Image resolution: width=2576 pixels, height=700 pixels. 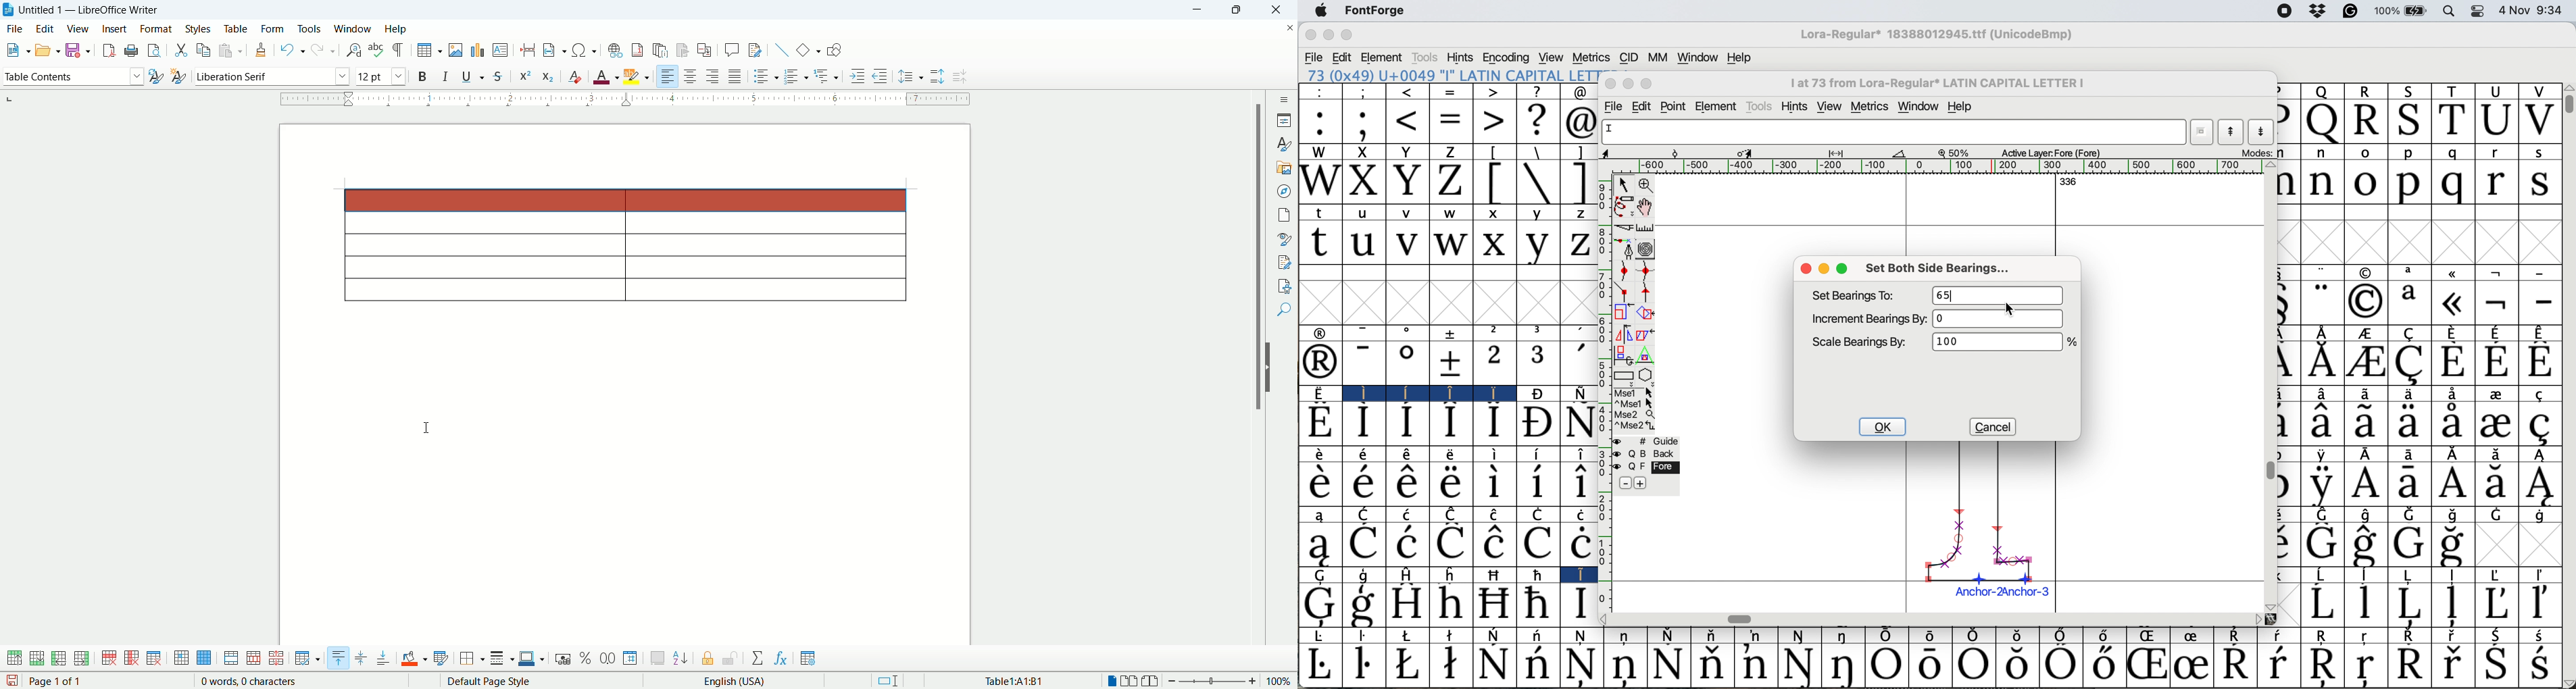 What do you see at coordinates (1577, 244) in the screenshot?
I see `z` at bounding box center [1577, 244].